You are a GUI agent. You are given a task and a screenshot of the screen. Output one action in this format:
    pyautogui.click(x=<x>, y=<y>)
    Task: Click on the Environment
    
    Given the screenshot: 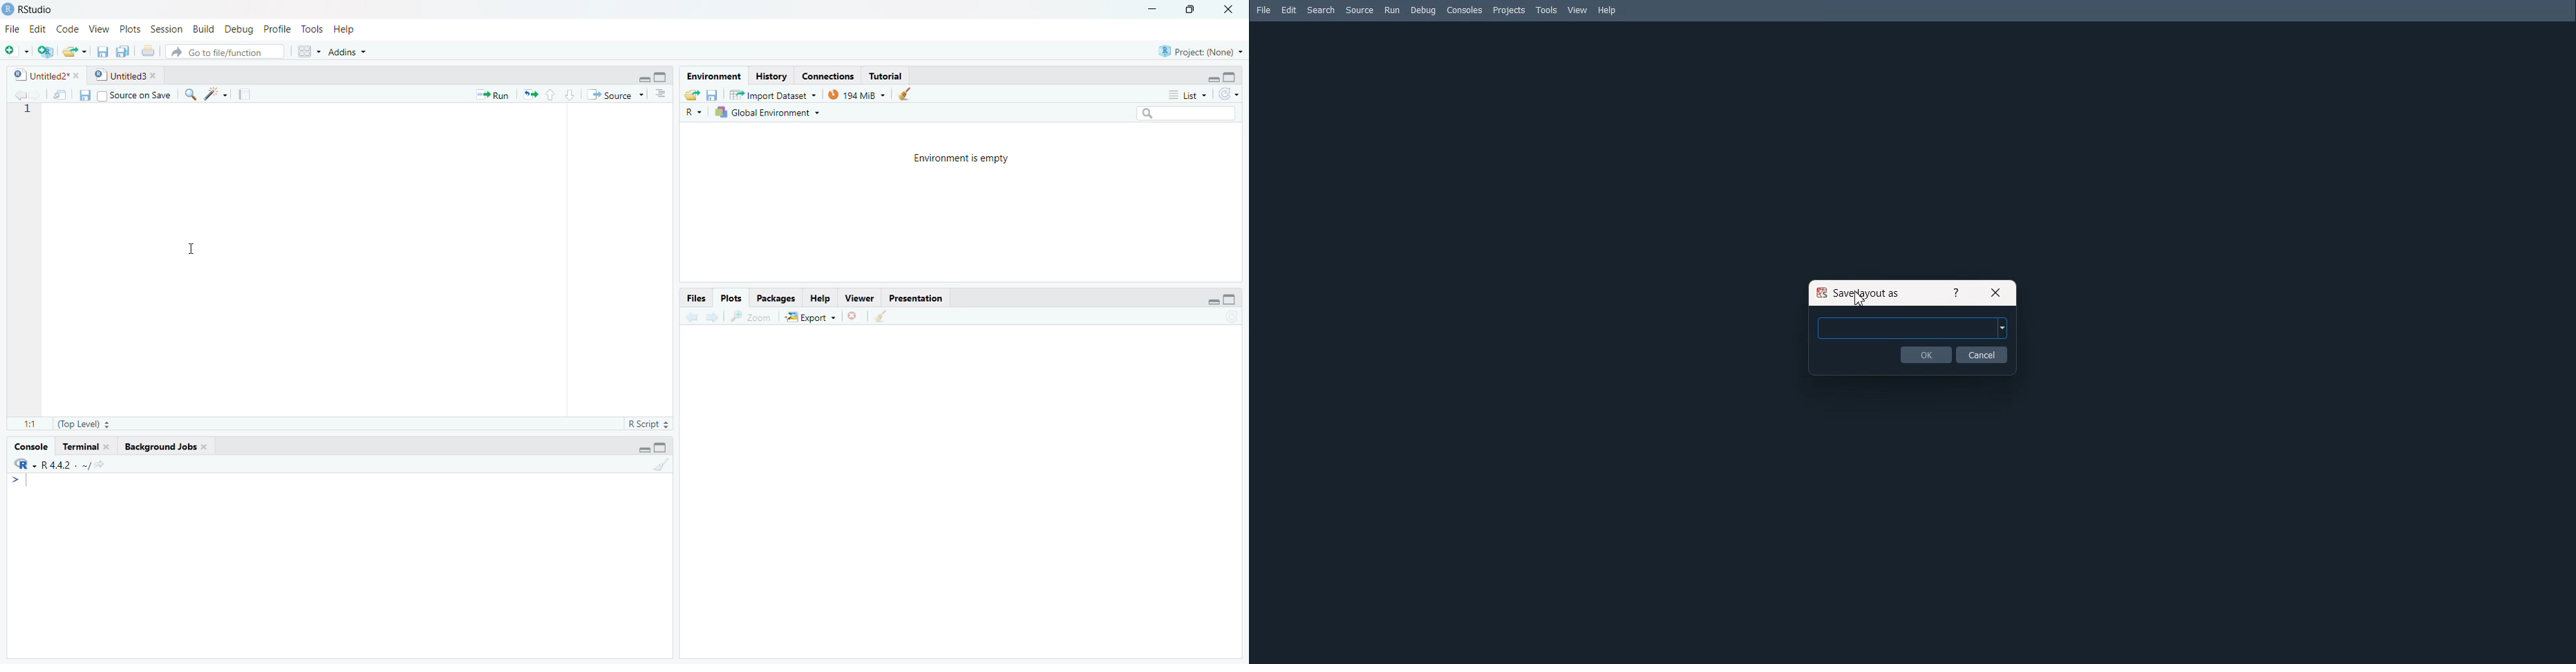 What is the action you would take?
    pyautogui.click(x=712, y=76)
    